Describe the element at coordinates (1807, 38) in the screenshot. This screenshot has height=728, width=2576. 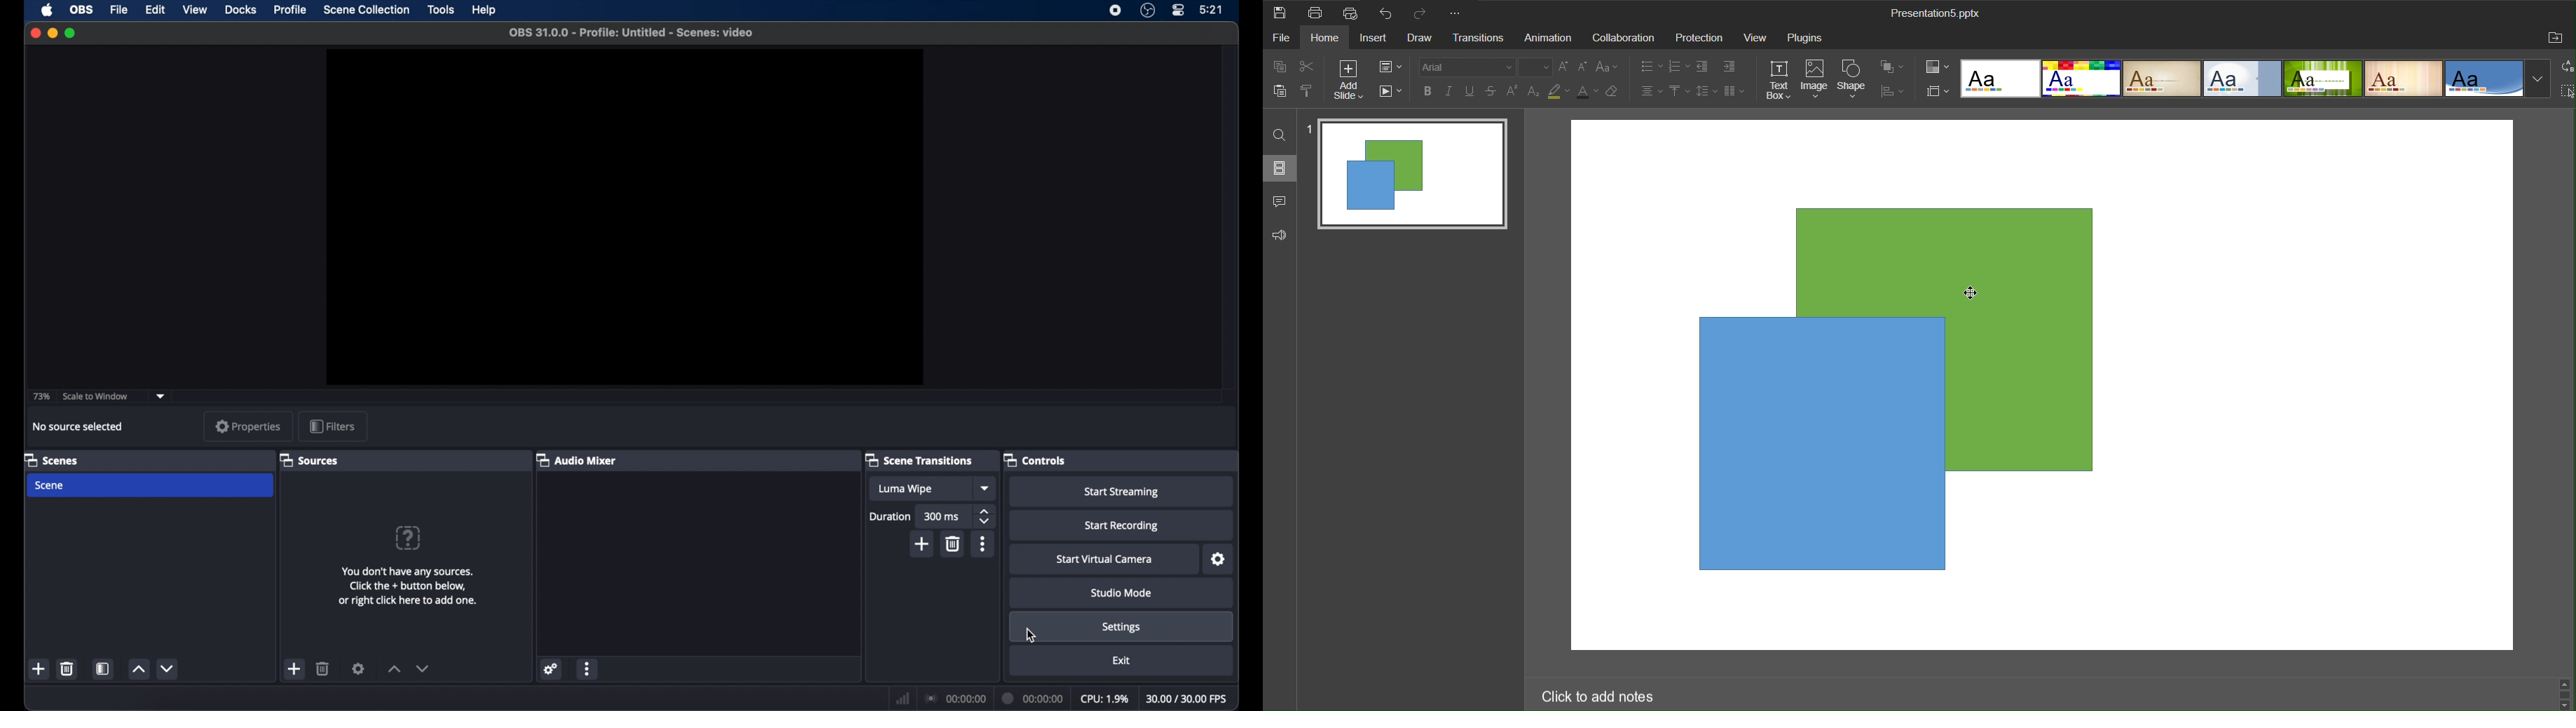
I see `Plugins` at that location.